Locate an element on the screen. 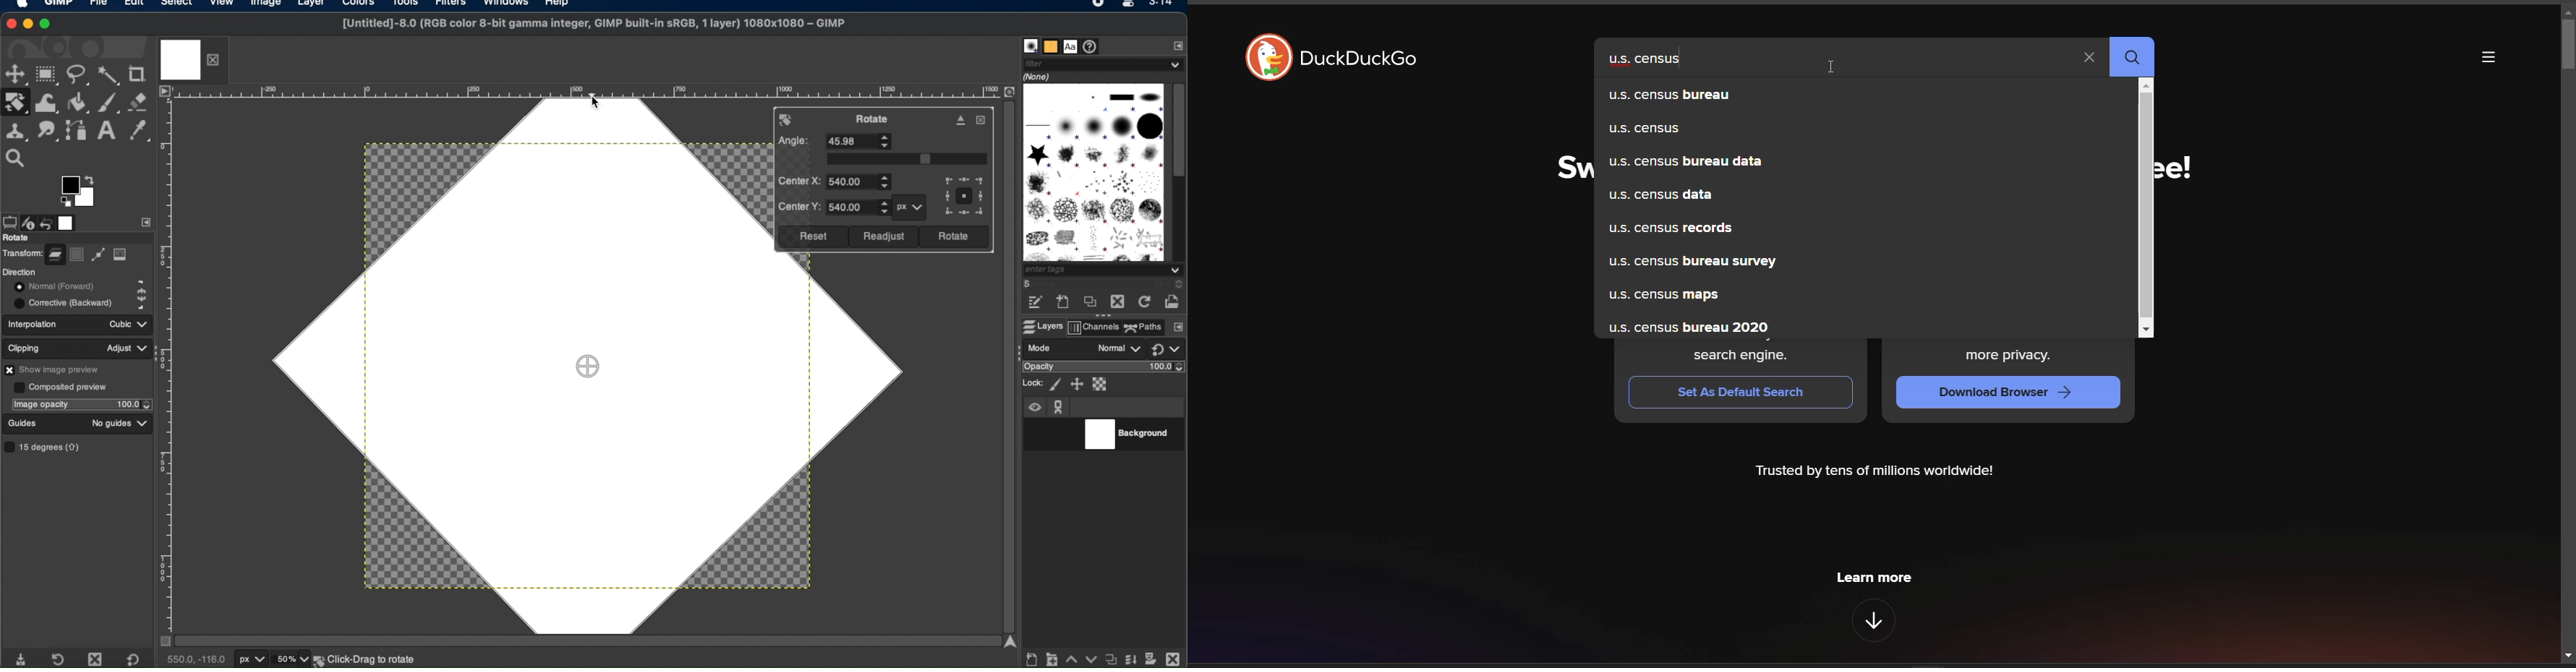  vertical scroll bar is located at coordinates (2567, 333).